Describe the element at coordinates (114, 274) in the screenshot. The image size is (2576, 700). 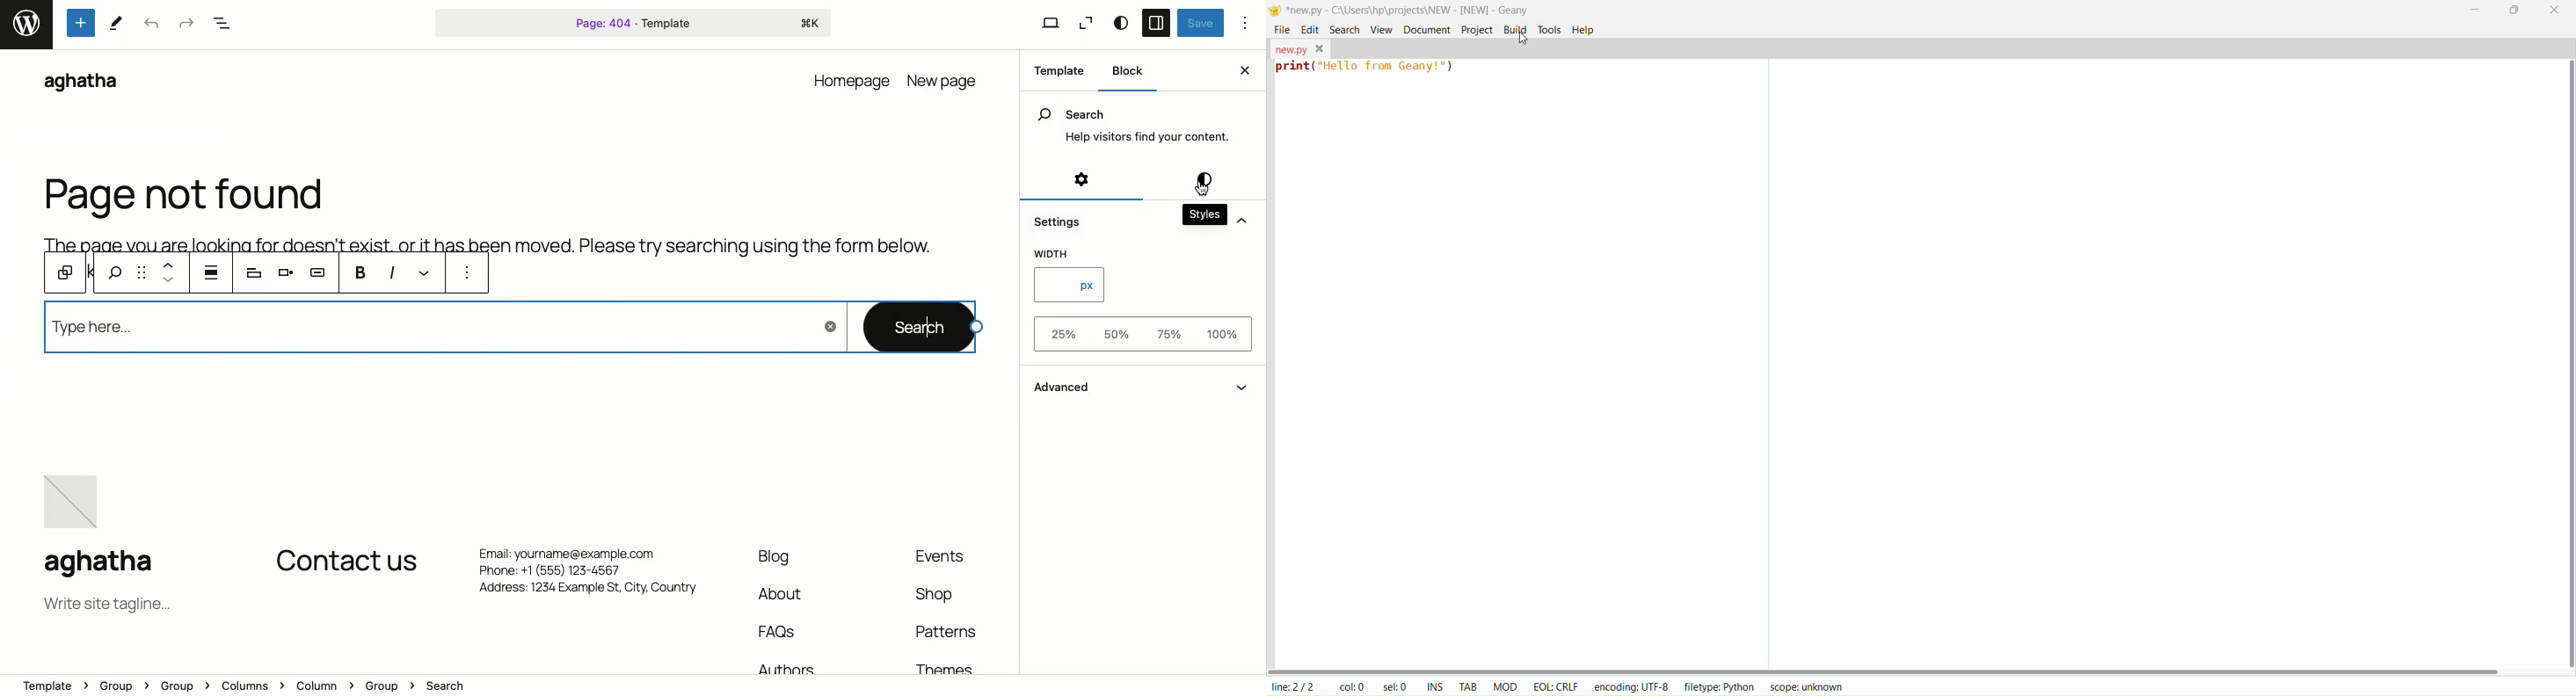
I see `search` at that location.